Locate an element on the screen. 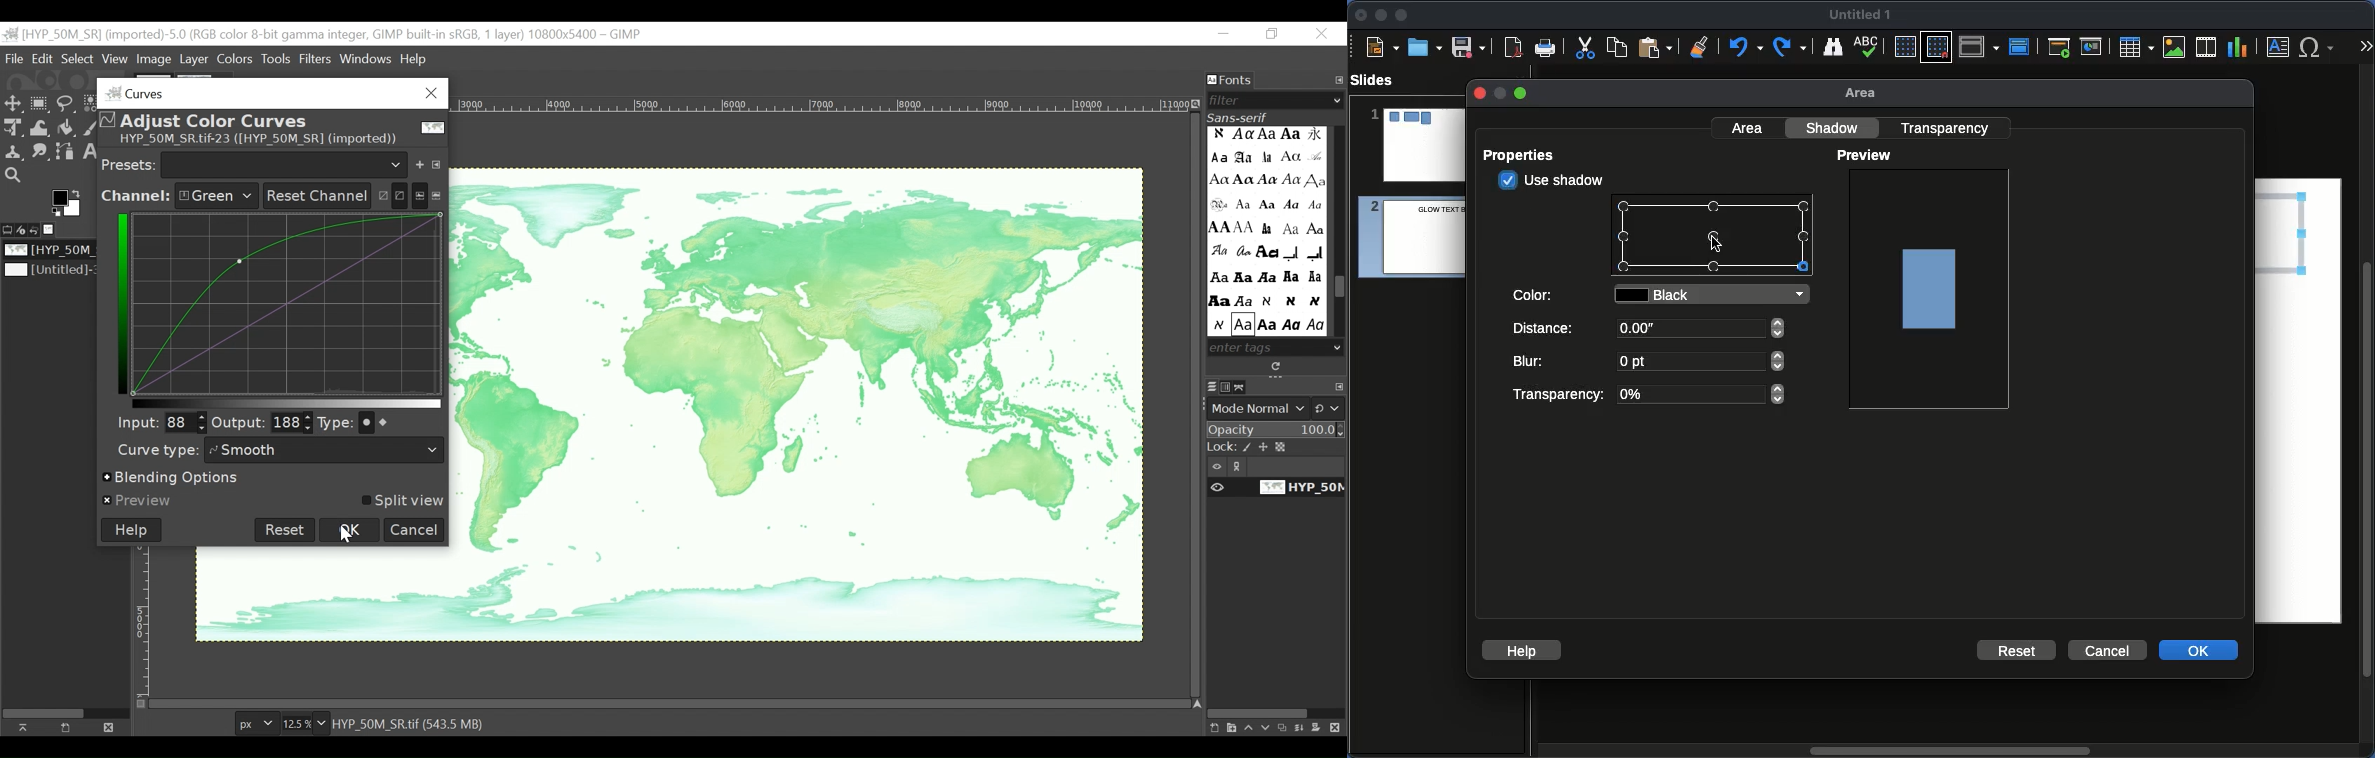 The height and width of the screenshot is (784, 2380). Redo is located at coordinates (1791, 47).